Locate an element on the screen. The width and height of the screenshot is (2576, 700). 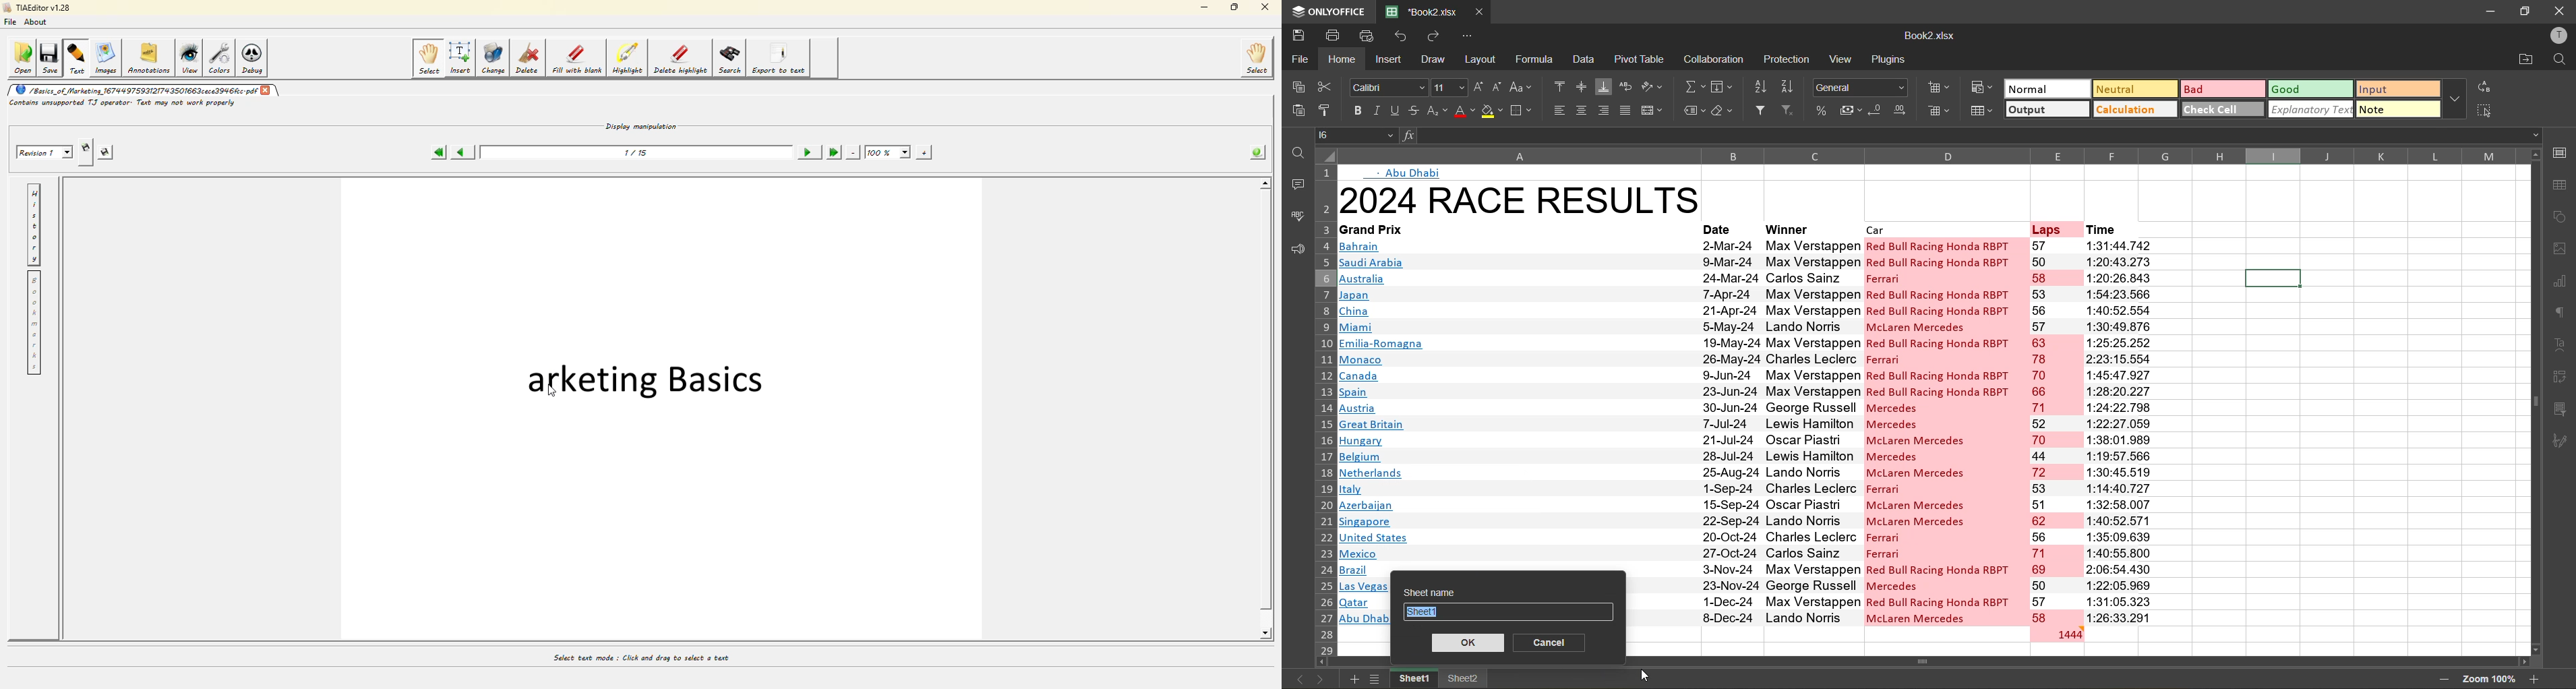
open location is located at coordinates (2519, 61).